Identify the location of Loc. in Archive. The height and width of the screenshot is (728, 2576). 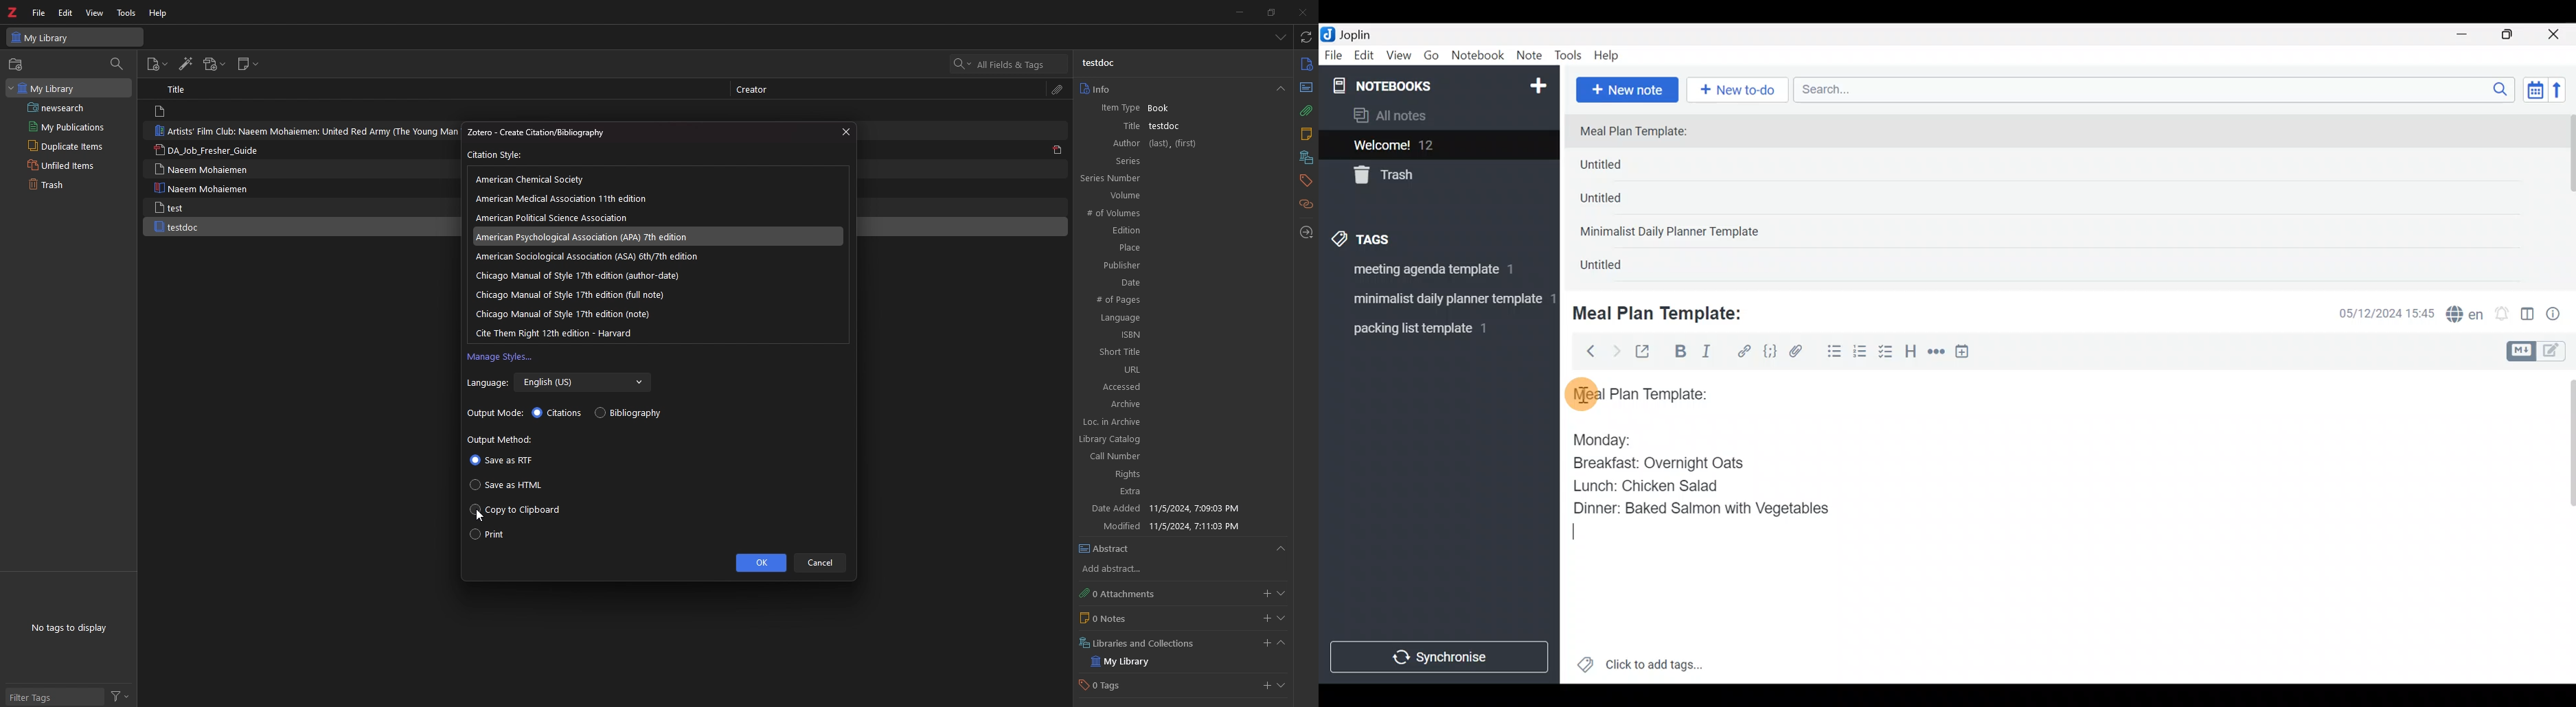
(1173, 422).